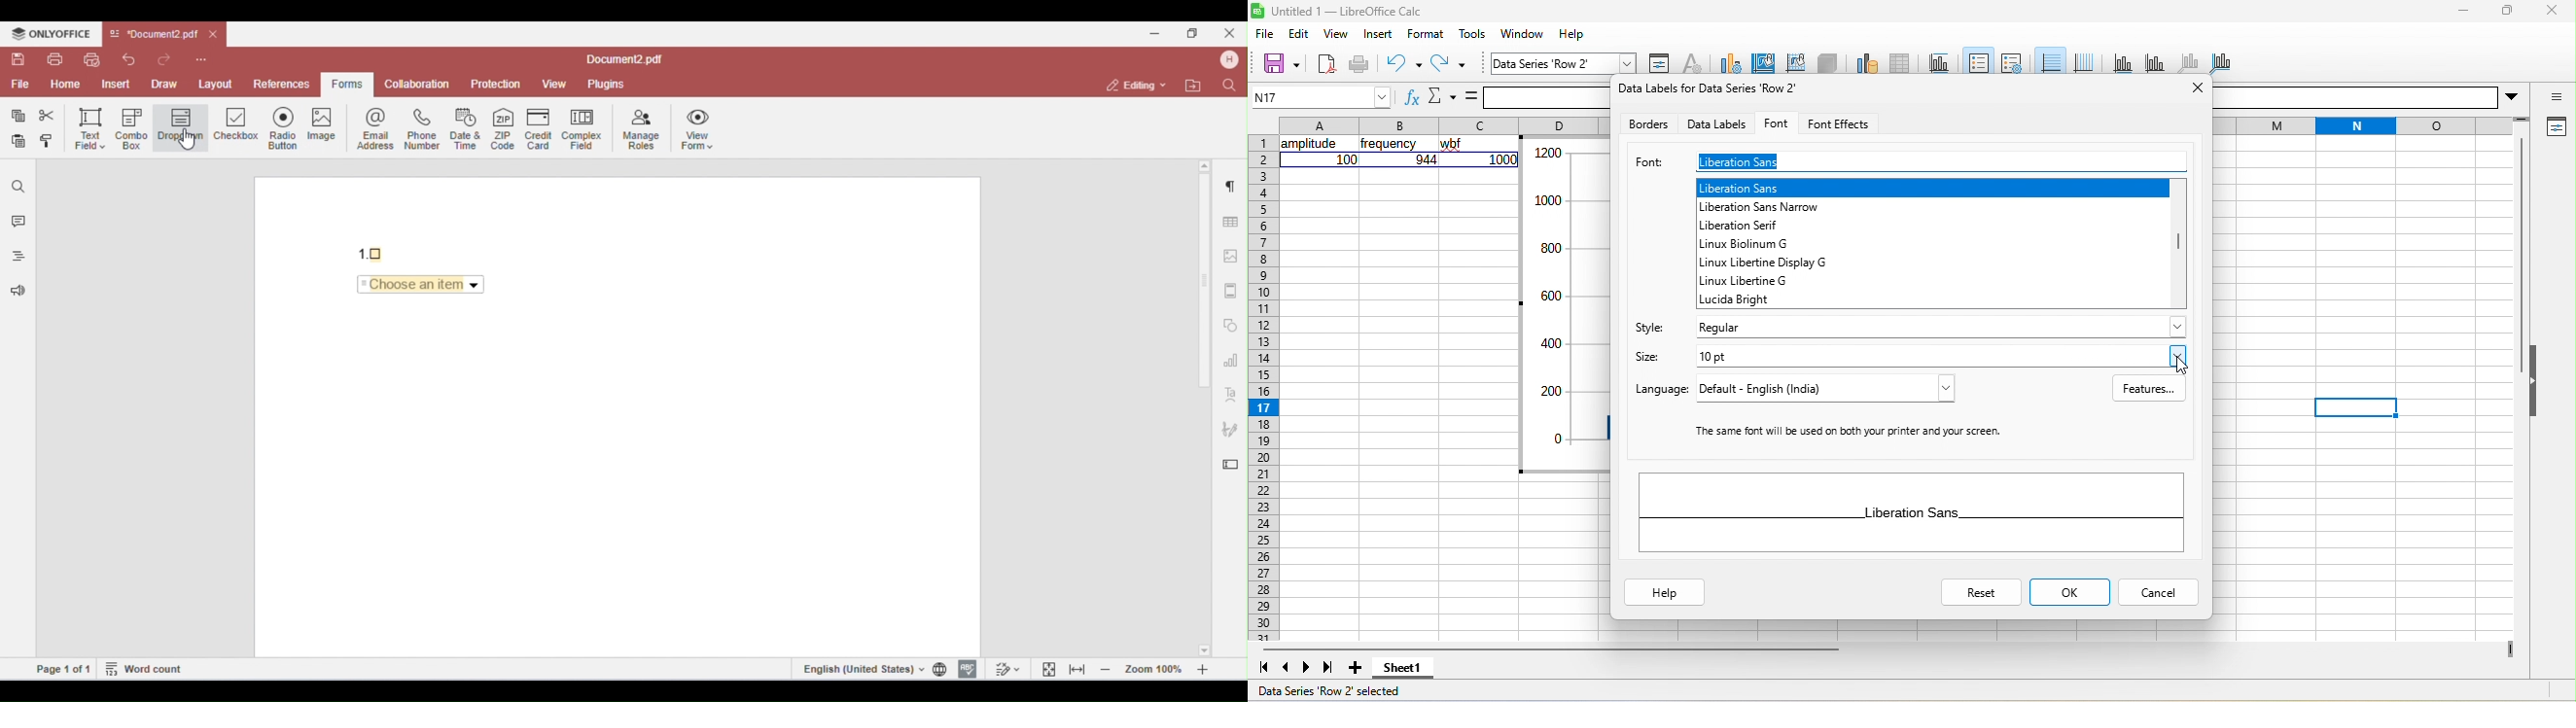 Image resolution: width=2576 pixels, height=728 pixels. Describe the element at coordinates (1552, 649) in the screenshot. I see `horizontal scroll bar` at that location.